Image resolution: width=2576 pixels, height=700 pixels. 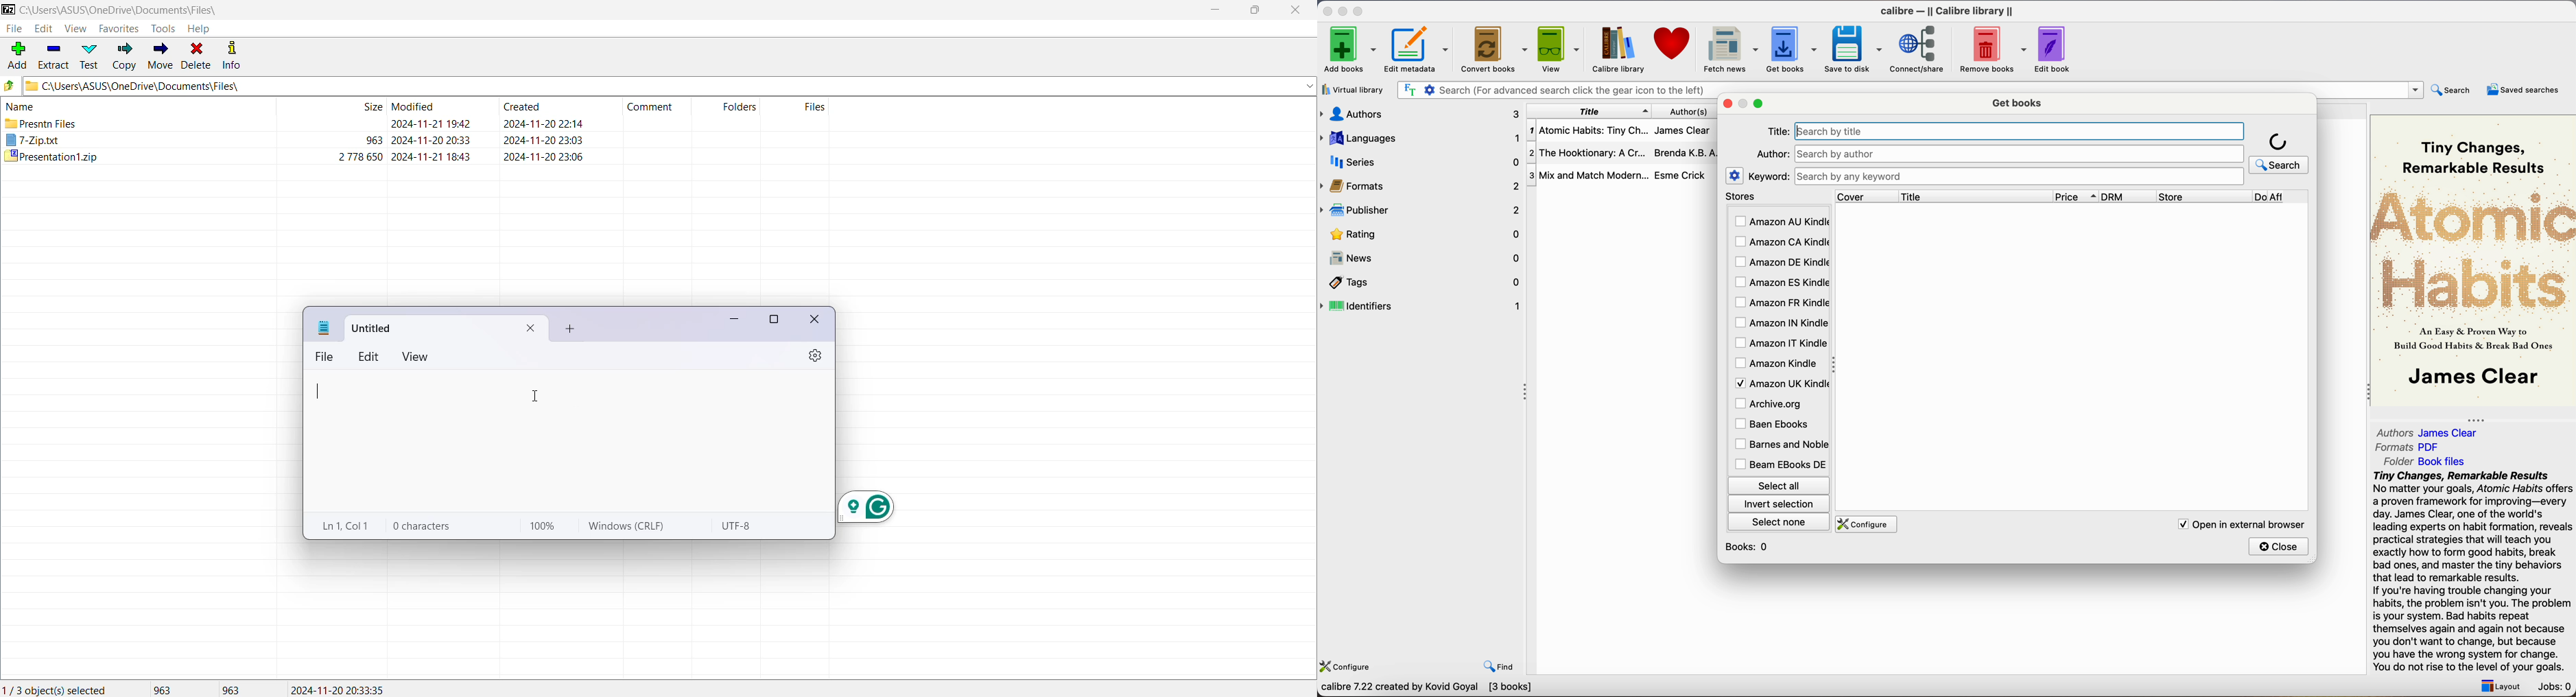 I want to click on windows (CRLF), so click(x=626, y=525).